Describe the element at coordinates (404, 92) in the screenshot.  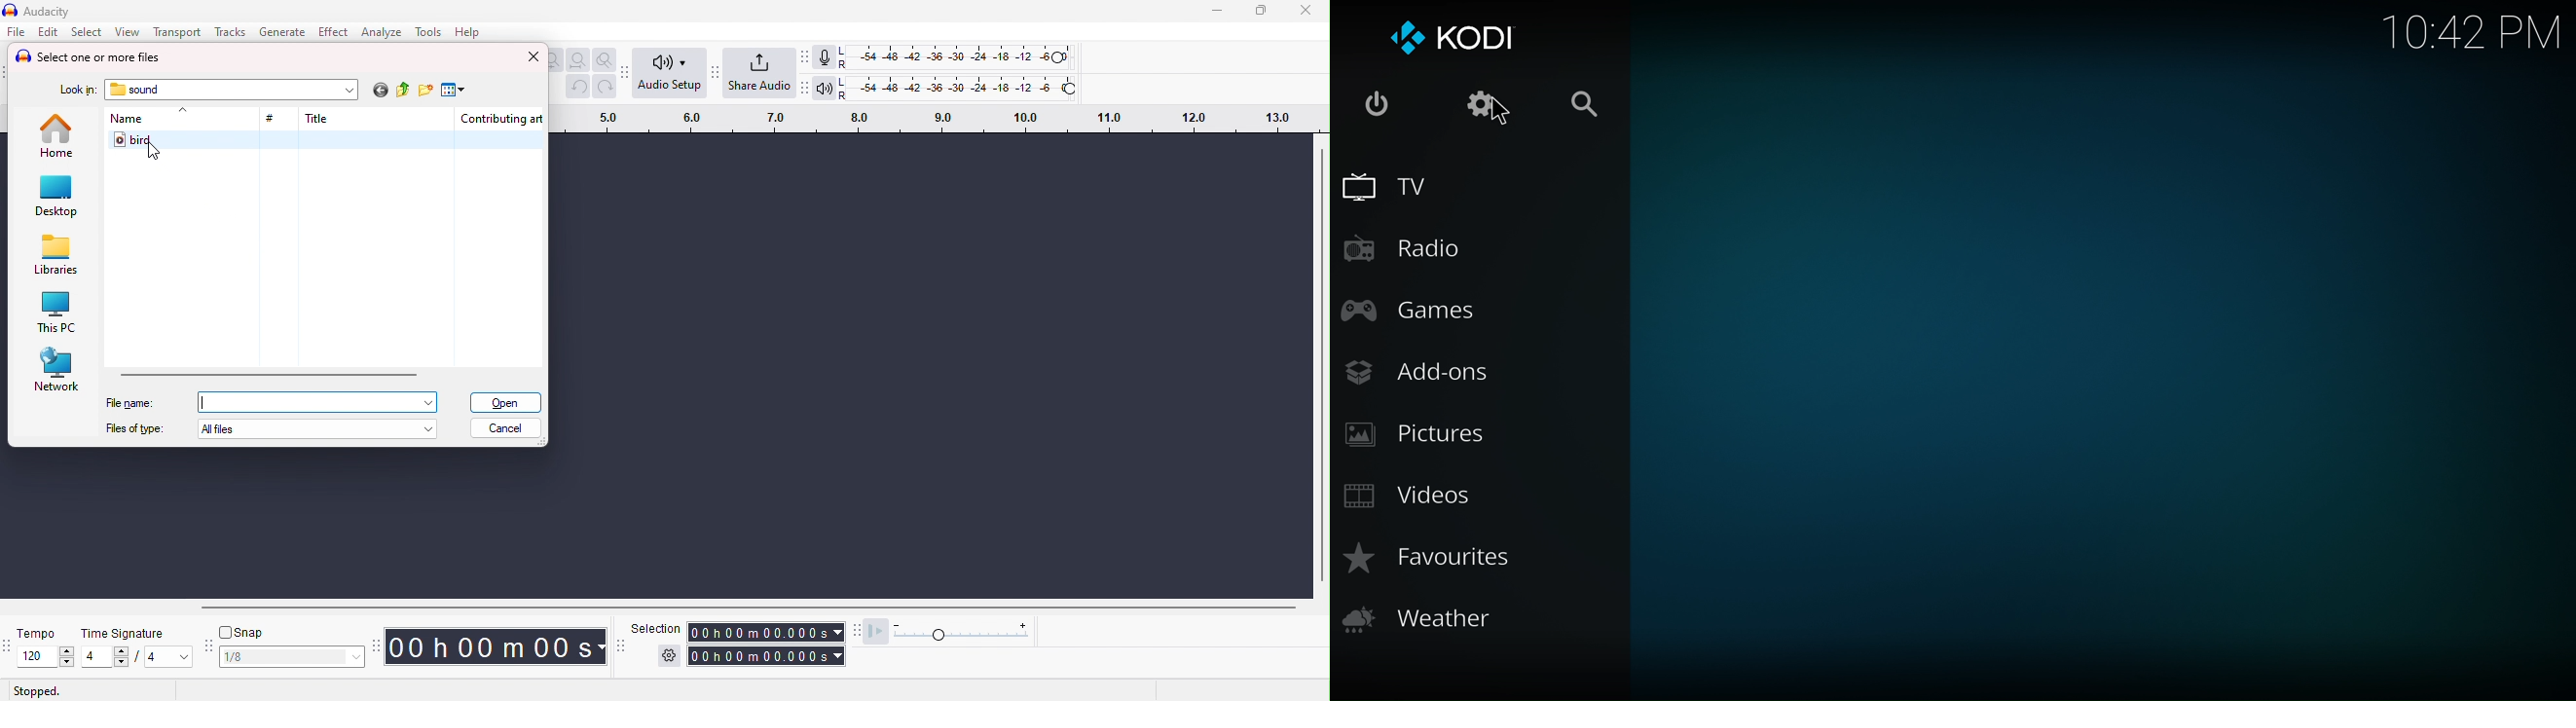
I see `upto previous folder` at that location.